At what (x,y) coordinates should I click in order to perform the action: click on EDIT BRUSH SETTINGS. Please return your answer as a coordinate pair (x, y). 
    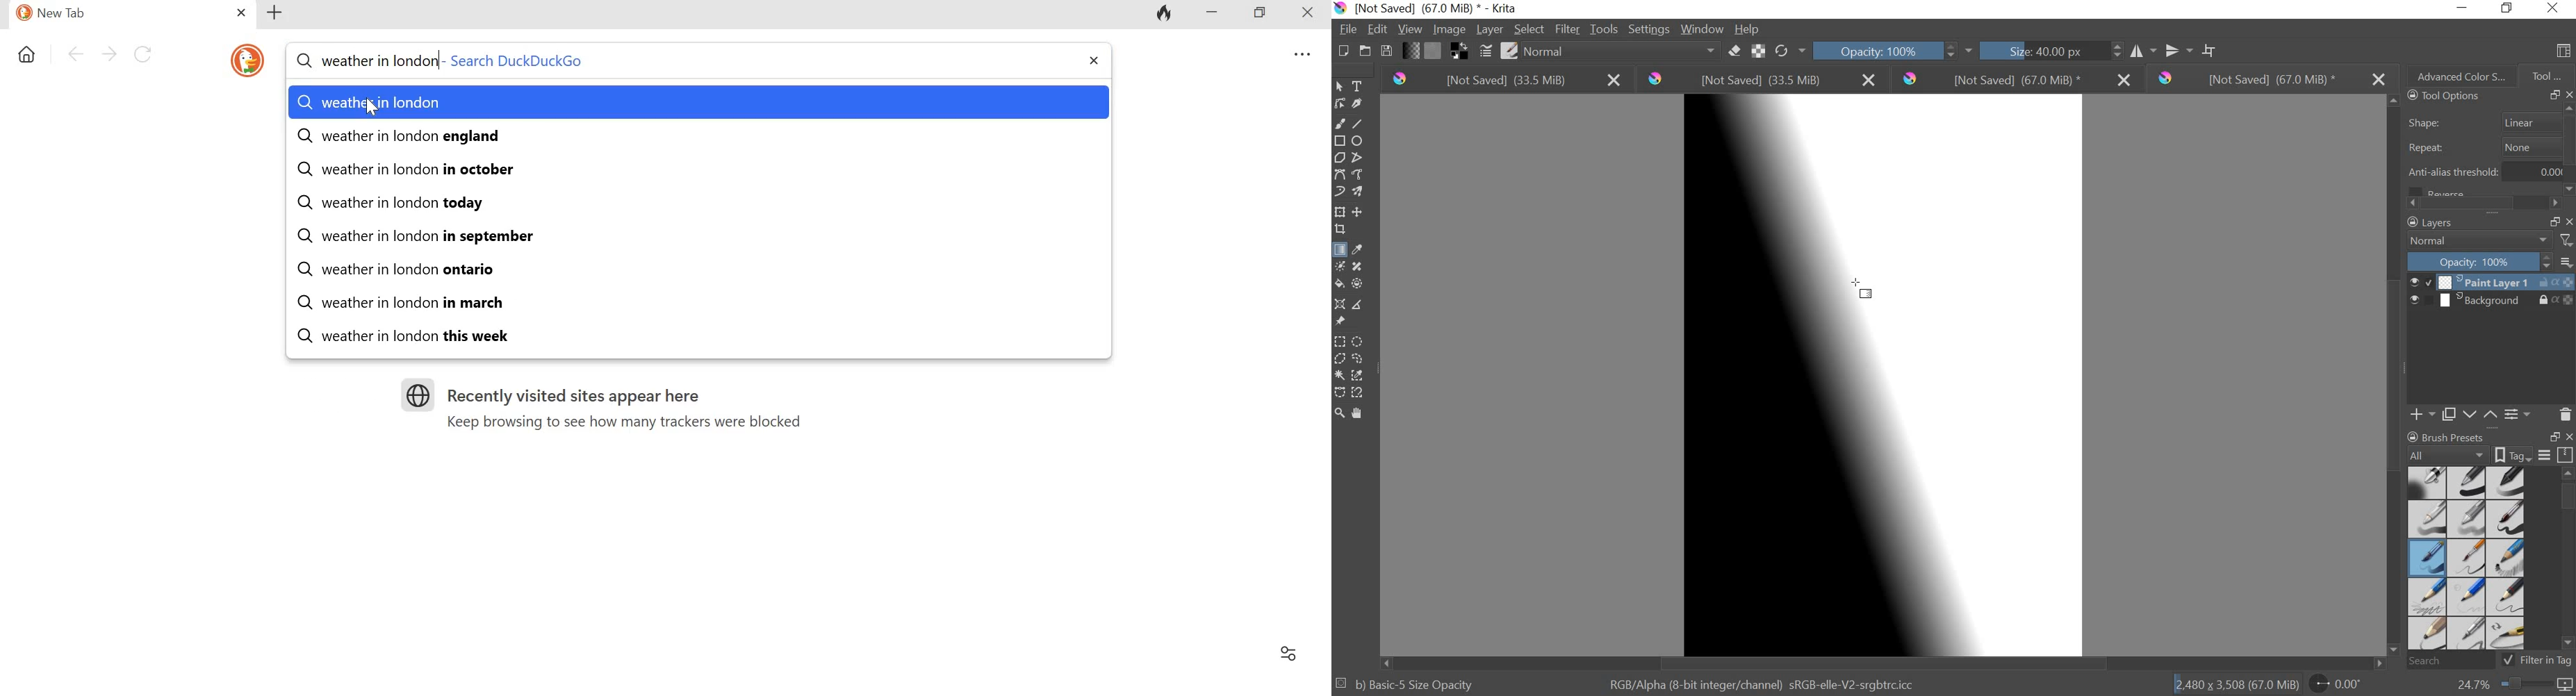
    Looking at the image, I should click on (1484, 51).